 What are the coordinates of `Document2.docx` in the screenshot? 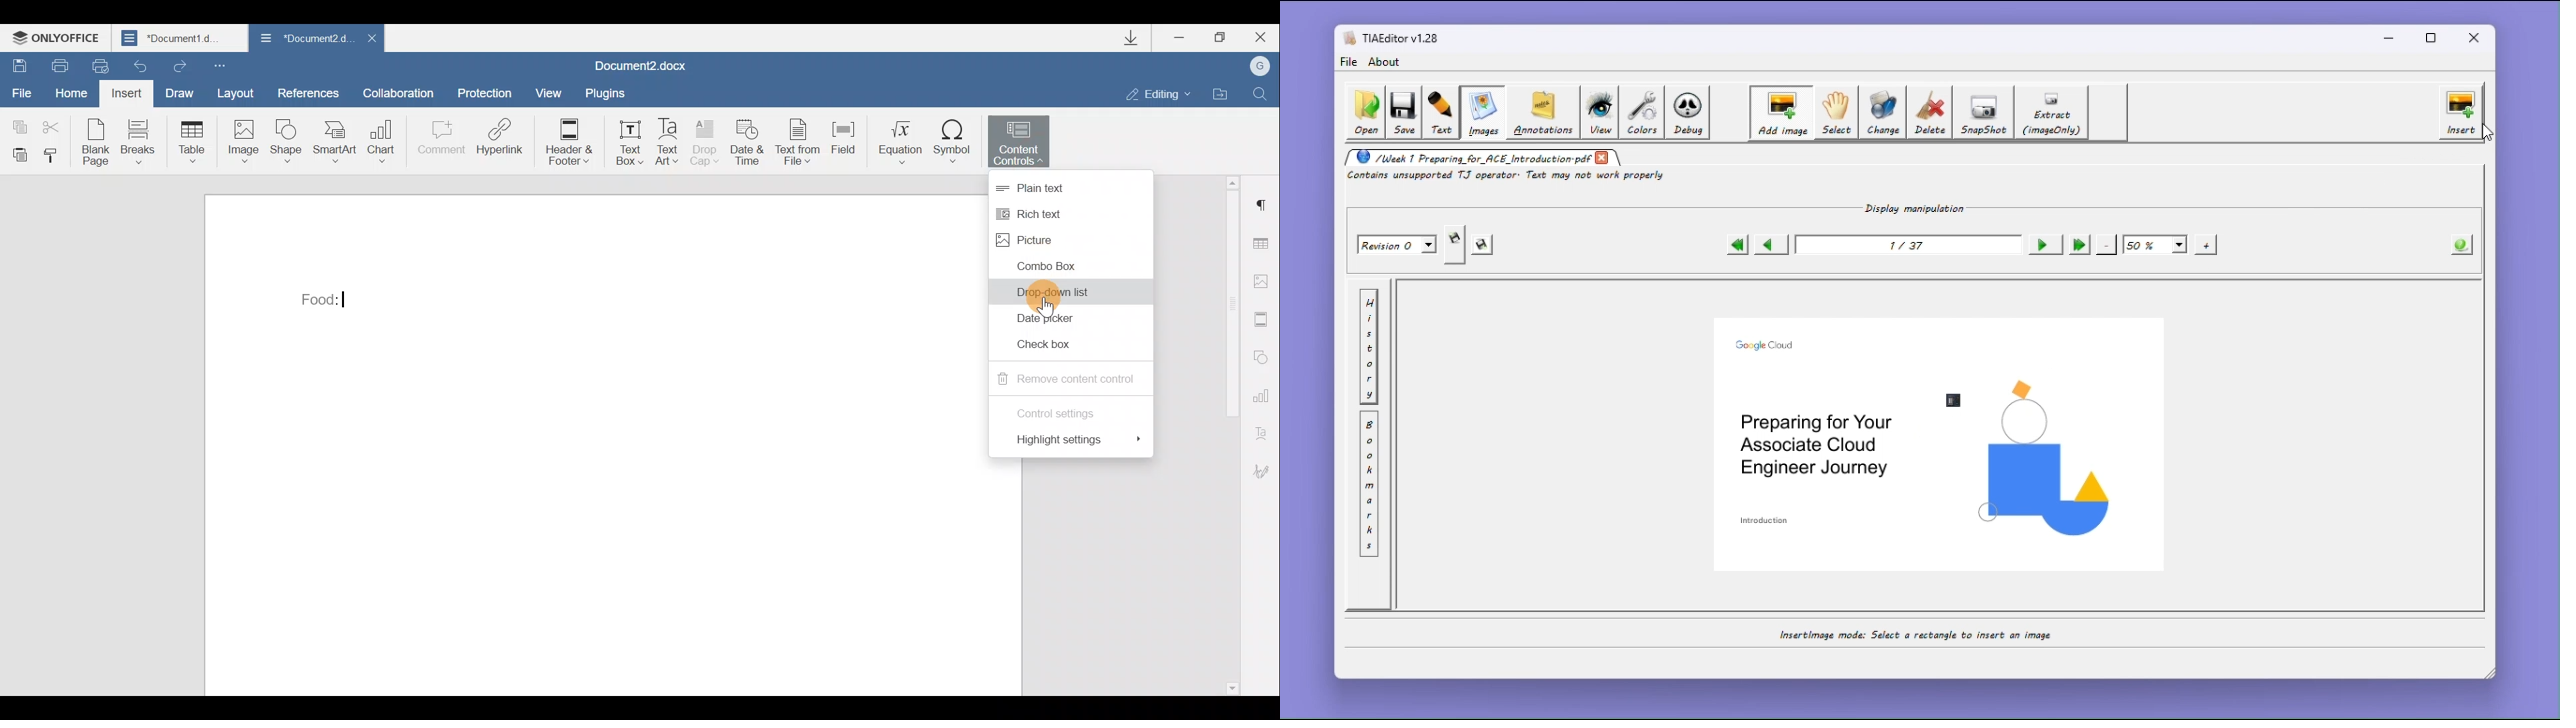 It's located at (641, 64).